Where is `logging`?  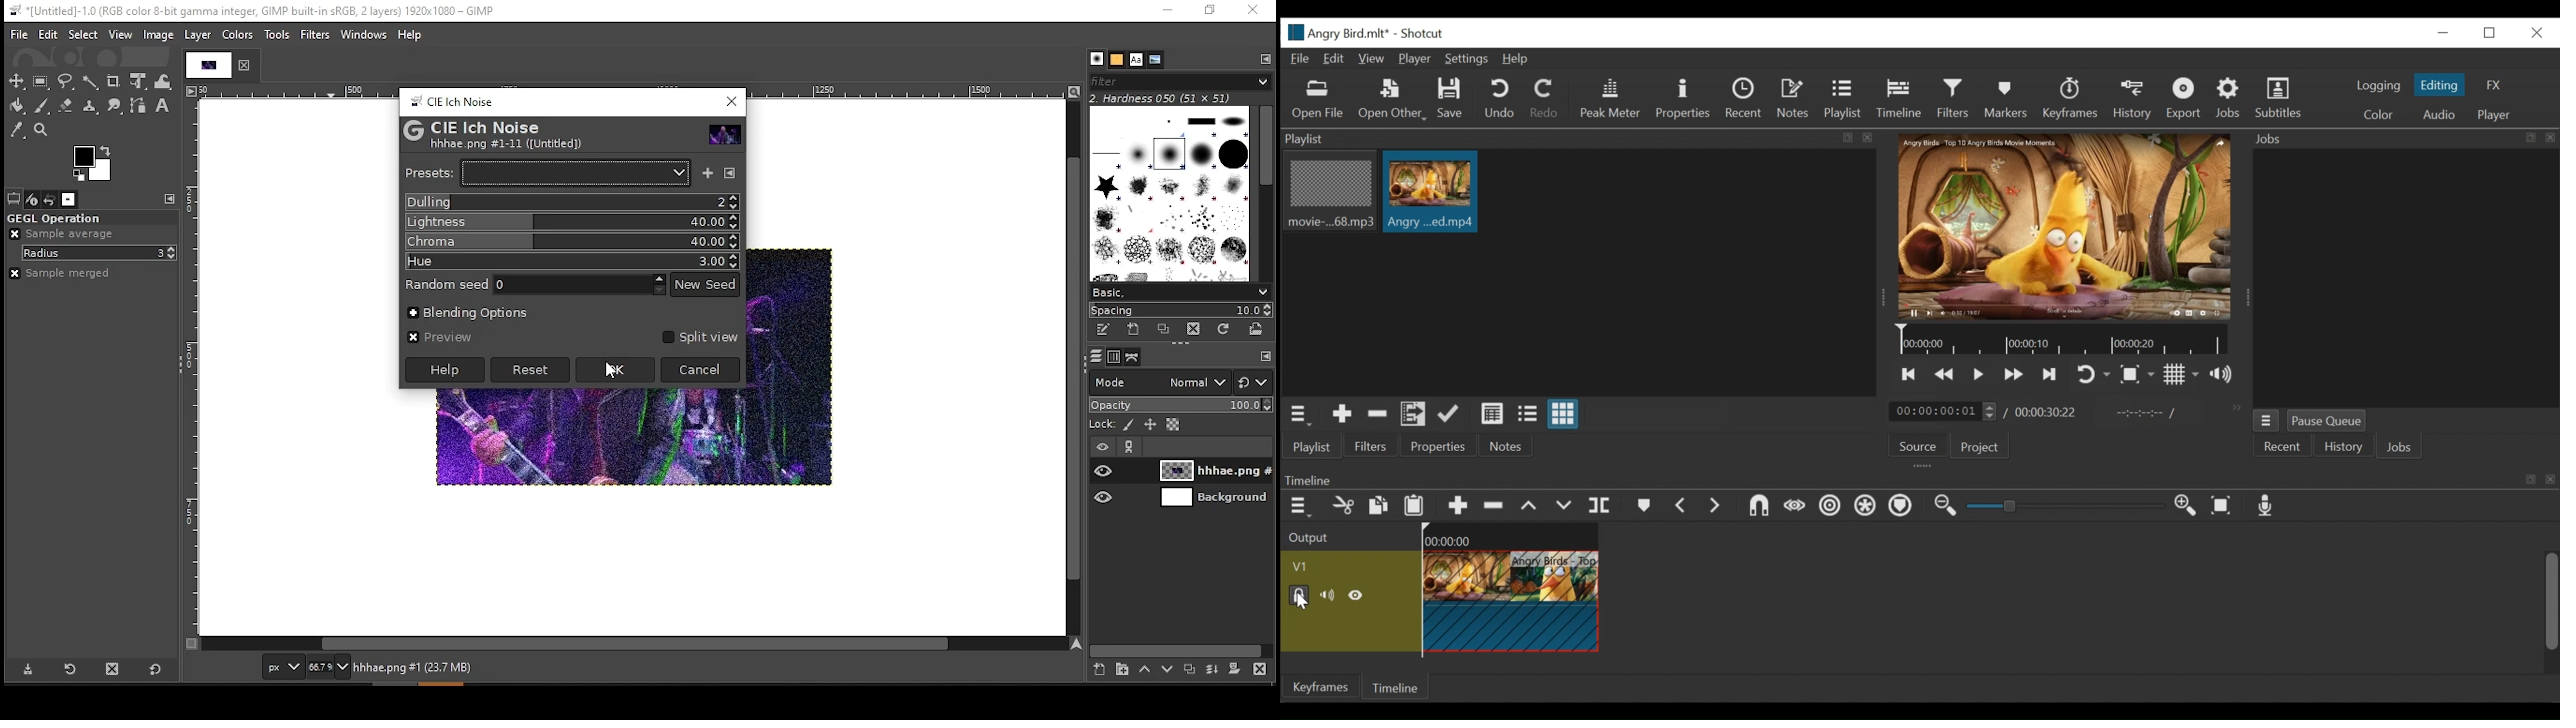 logging is located at coordinates (2375, 86).